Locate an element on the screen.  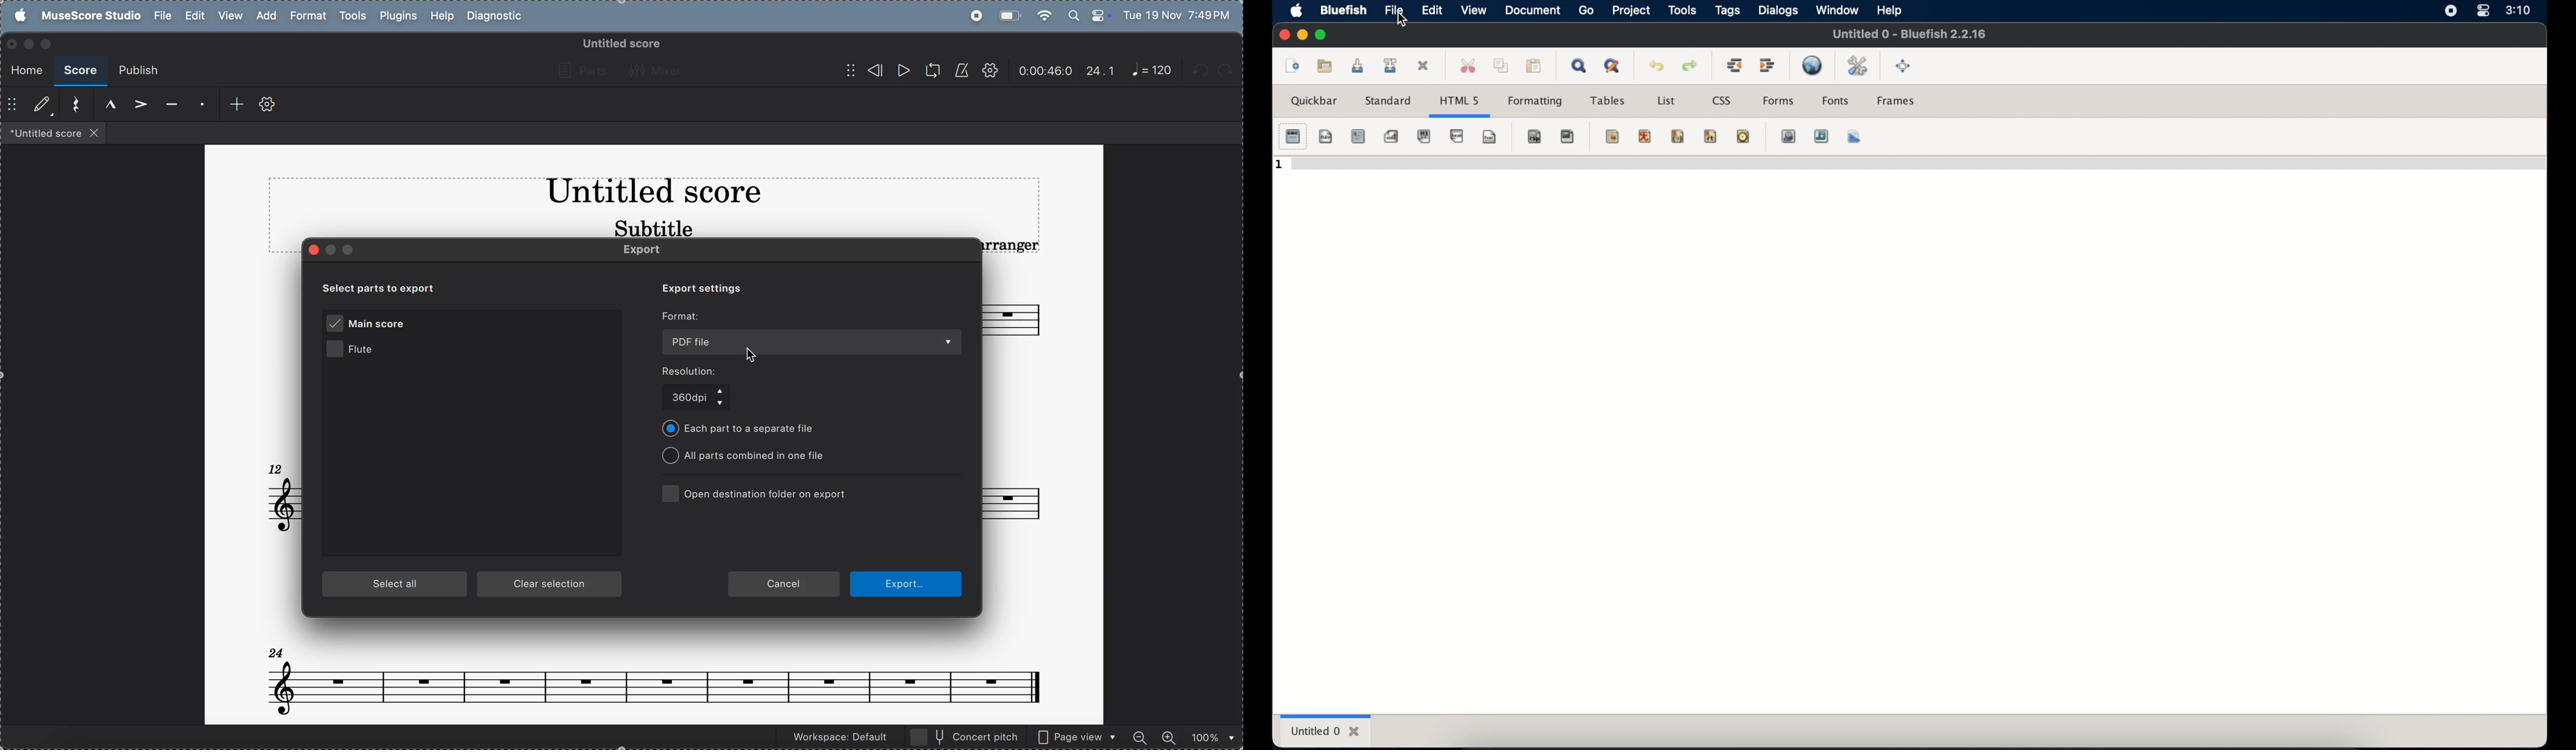
advanced find and replace is located at coordinates (1613, 67).